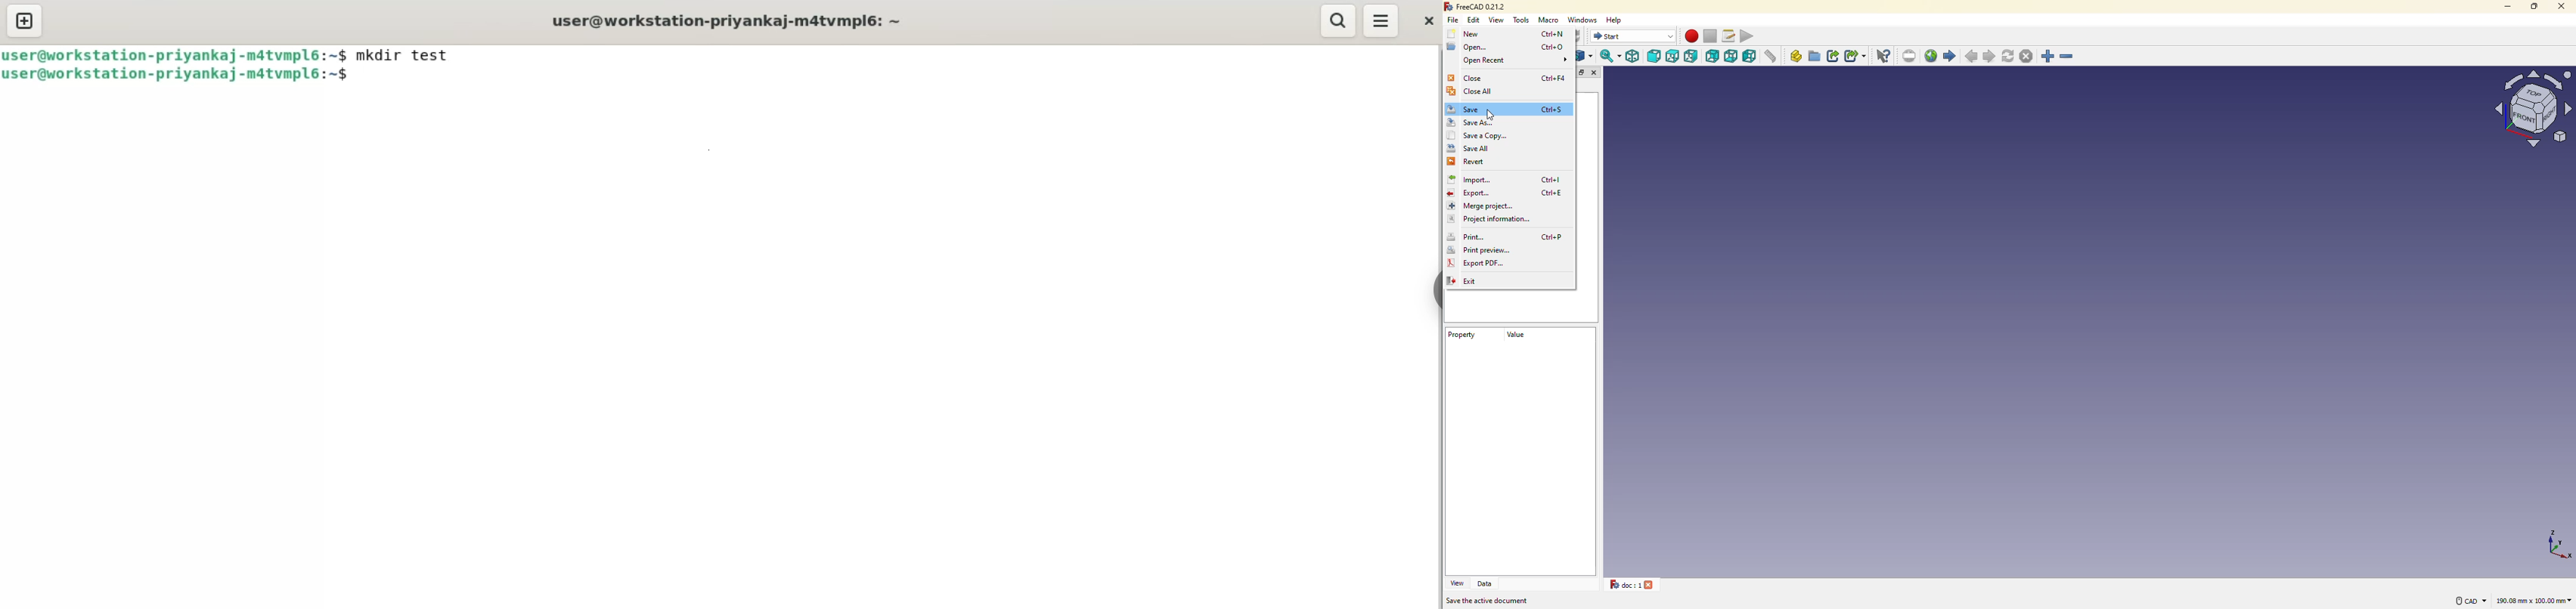  What do you see at coordinates (1483, 62) in the screenshot?
I see `open recent` at bounding box center [1483, 62].